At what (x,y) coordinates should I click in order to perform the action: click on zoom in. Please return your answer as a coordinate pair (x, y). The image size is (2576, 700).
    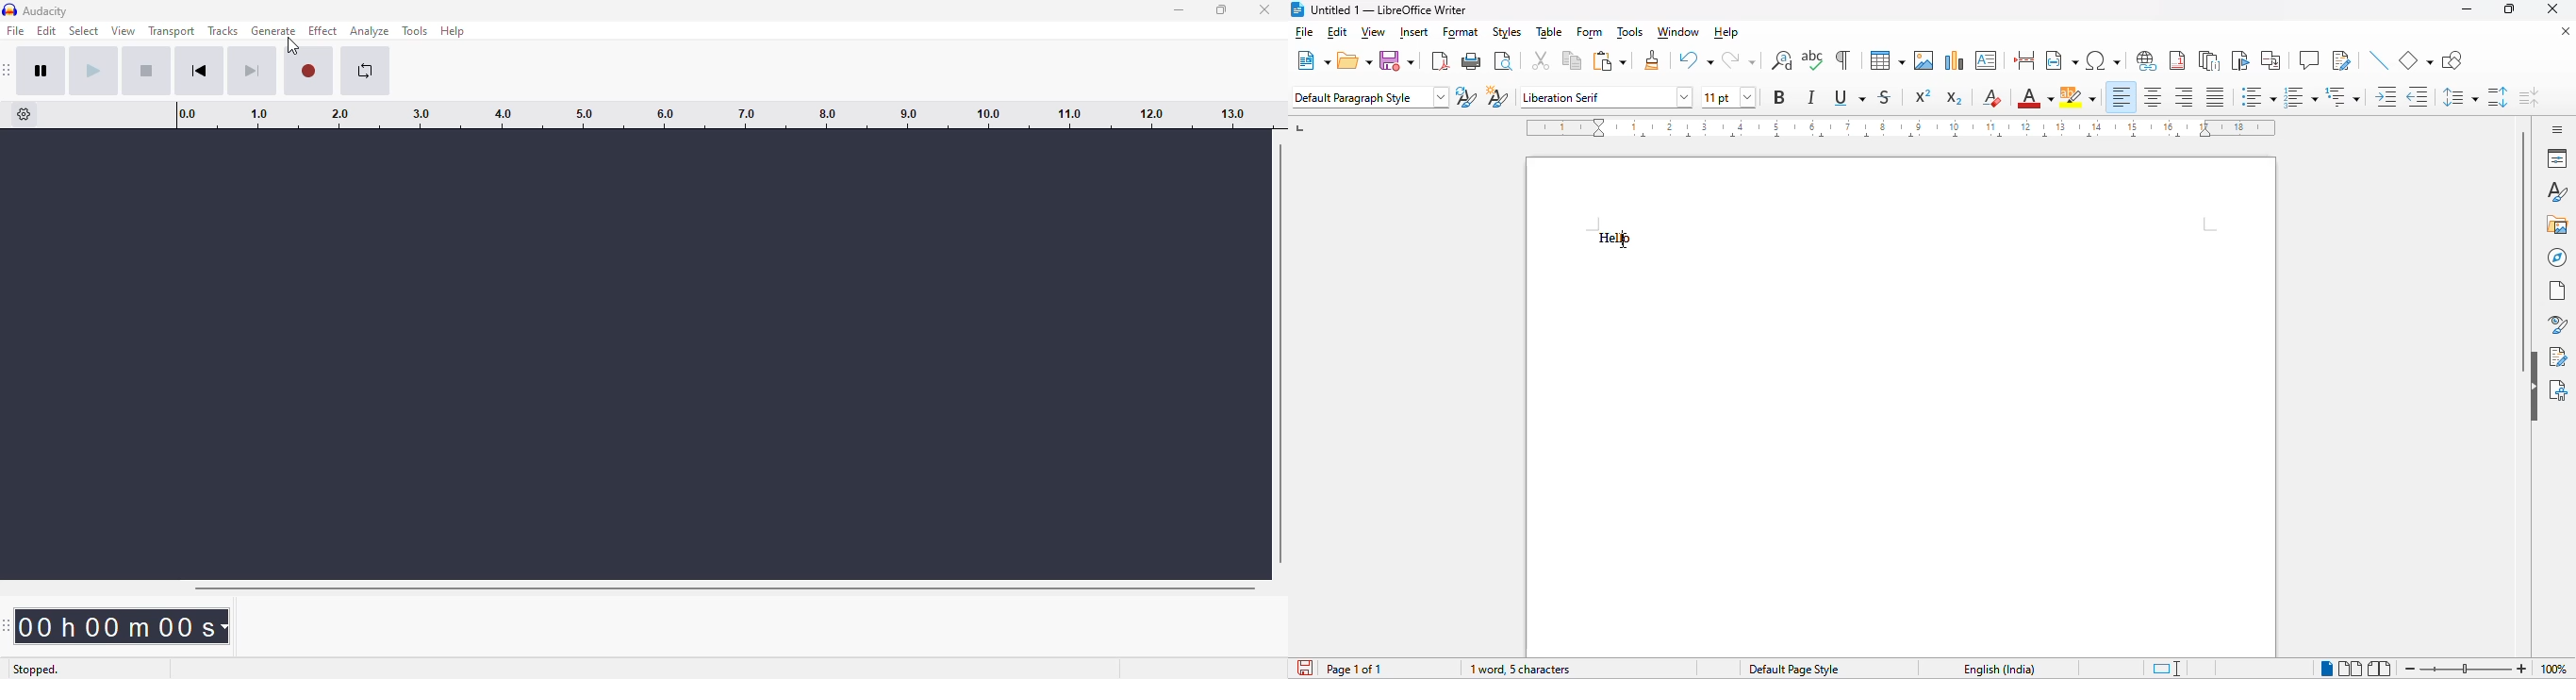
    Looking at the image, I should click on (2520, 668).